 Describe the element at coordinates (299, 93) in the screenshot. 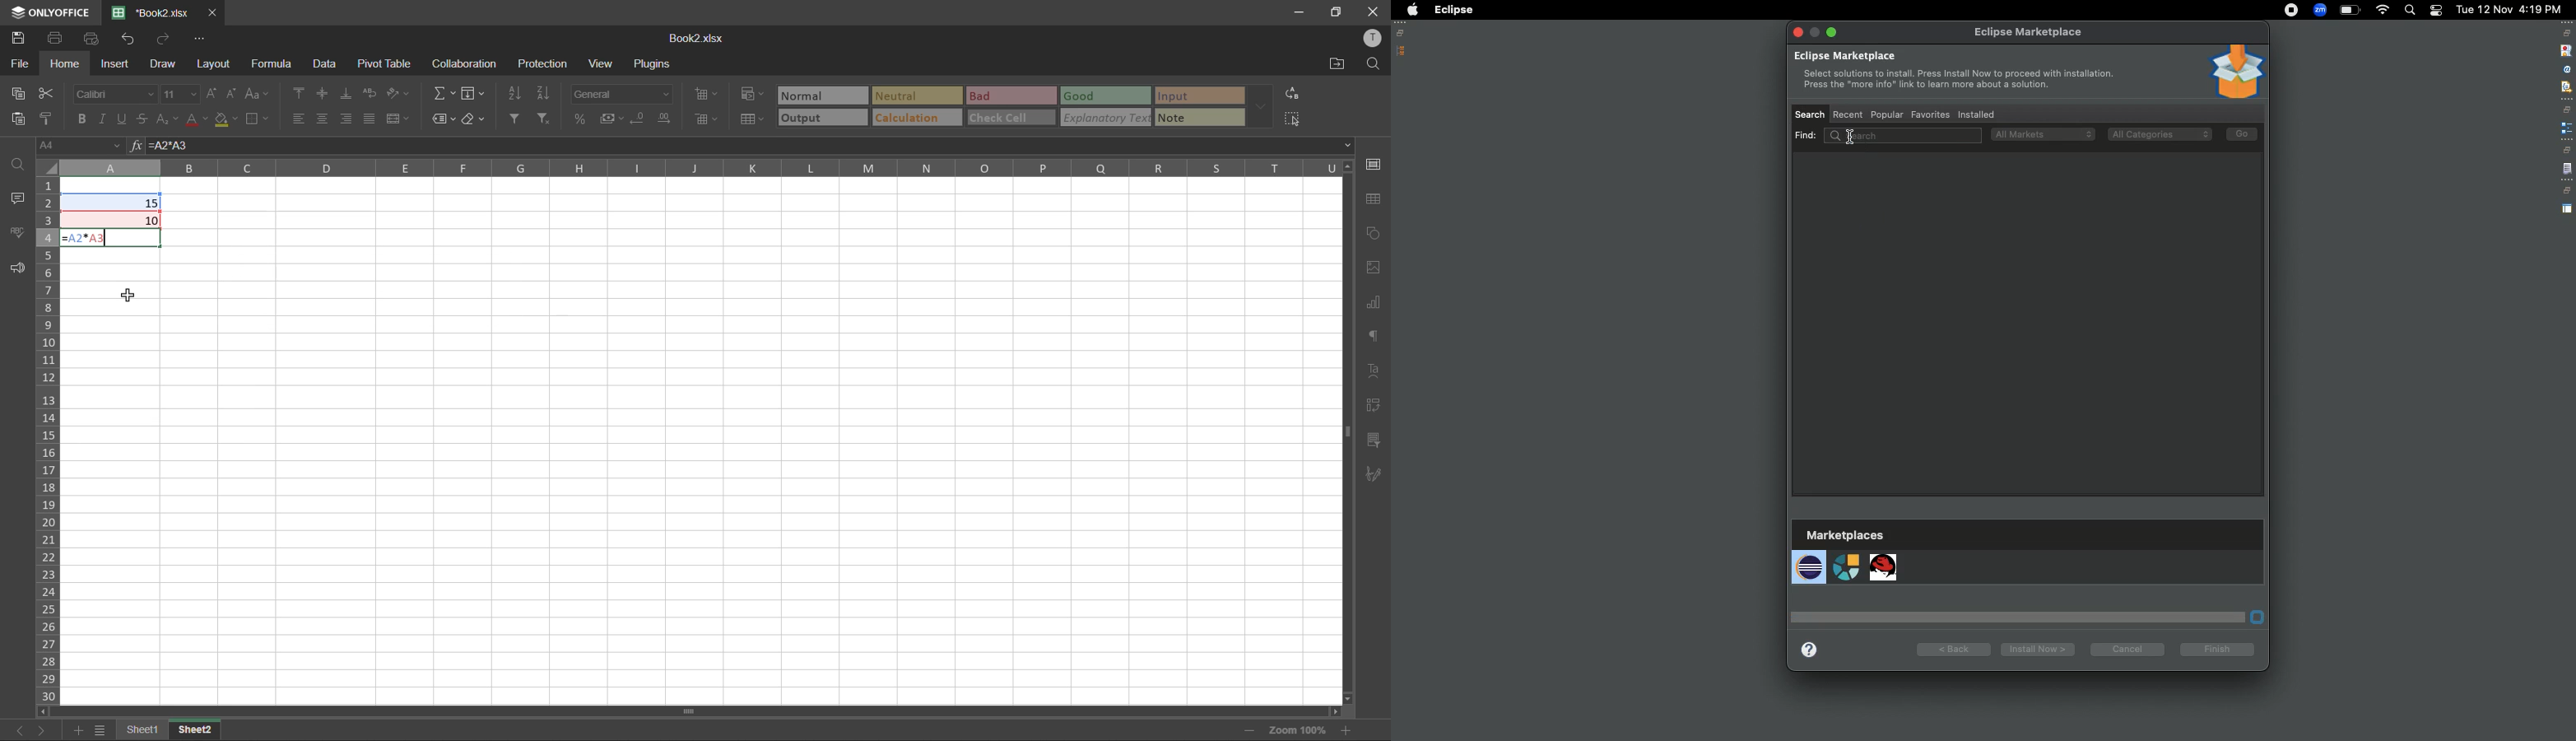

I see `align top` at that location.